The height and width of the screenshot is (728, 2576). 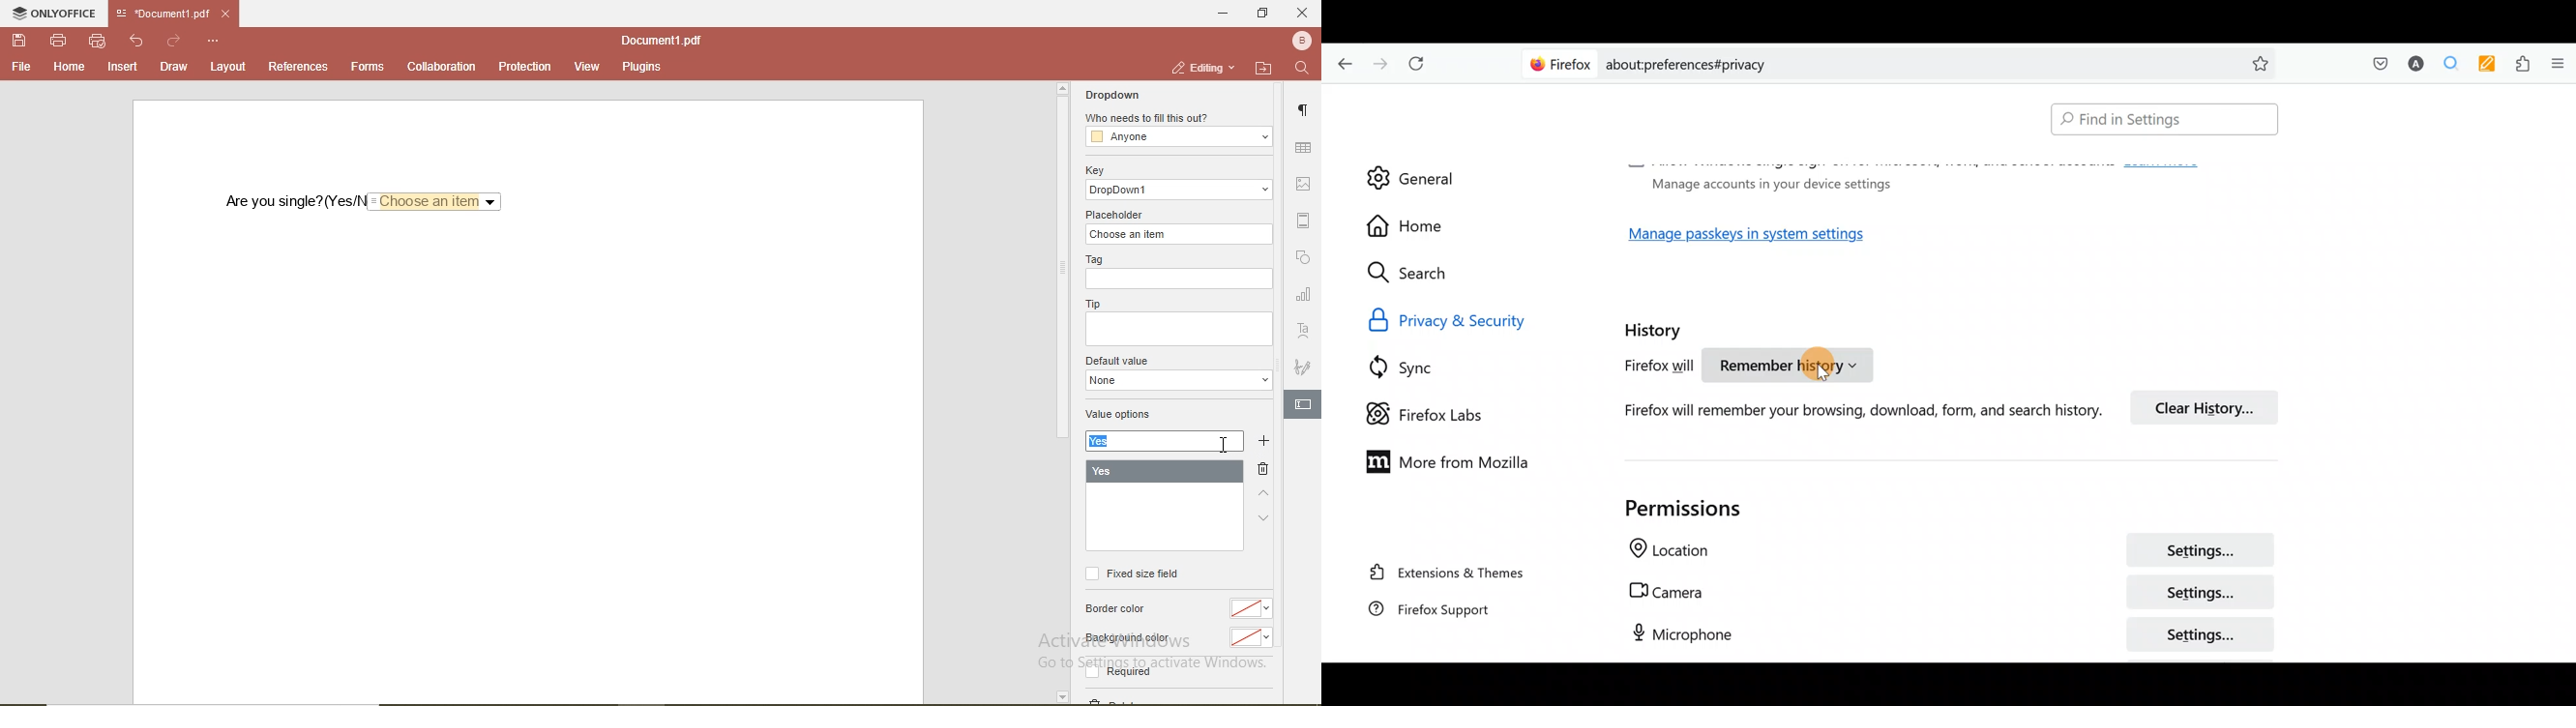 What do you see at coordinates (1793, 367) in the screenshot?
I see `Remember history` at bounding box center [1793, 367].